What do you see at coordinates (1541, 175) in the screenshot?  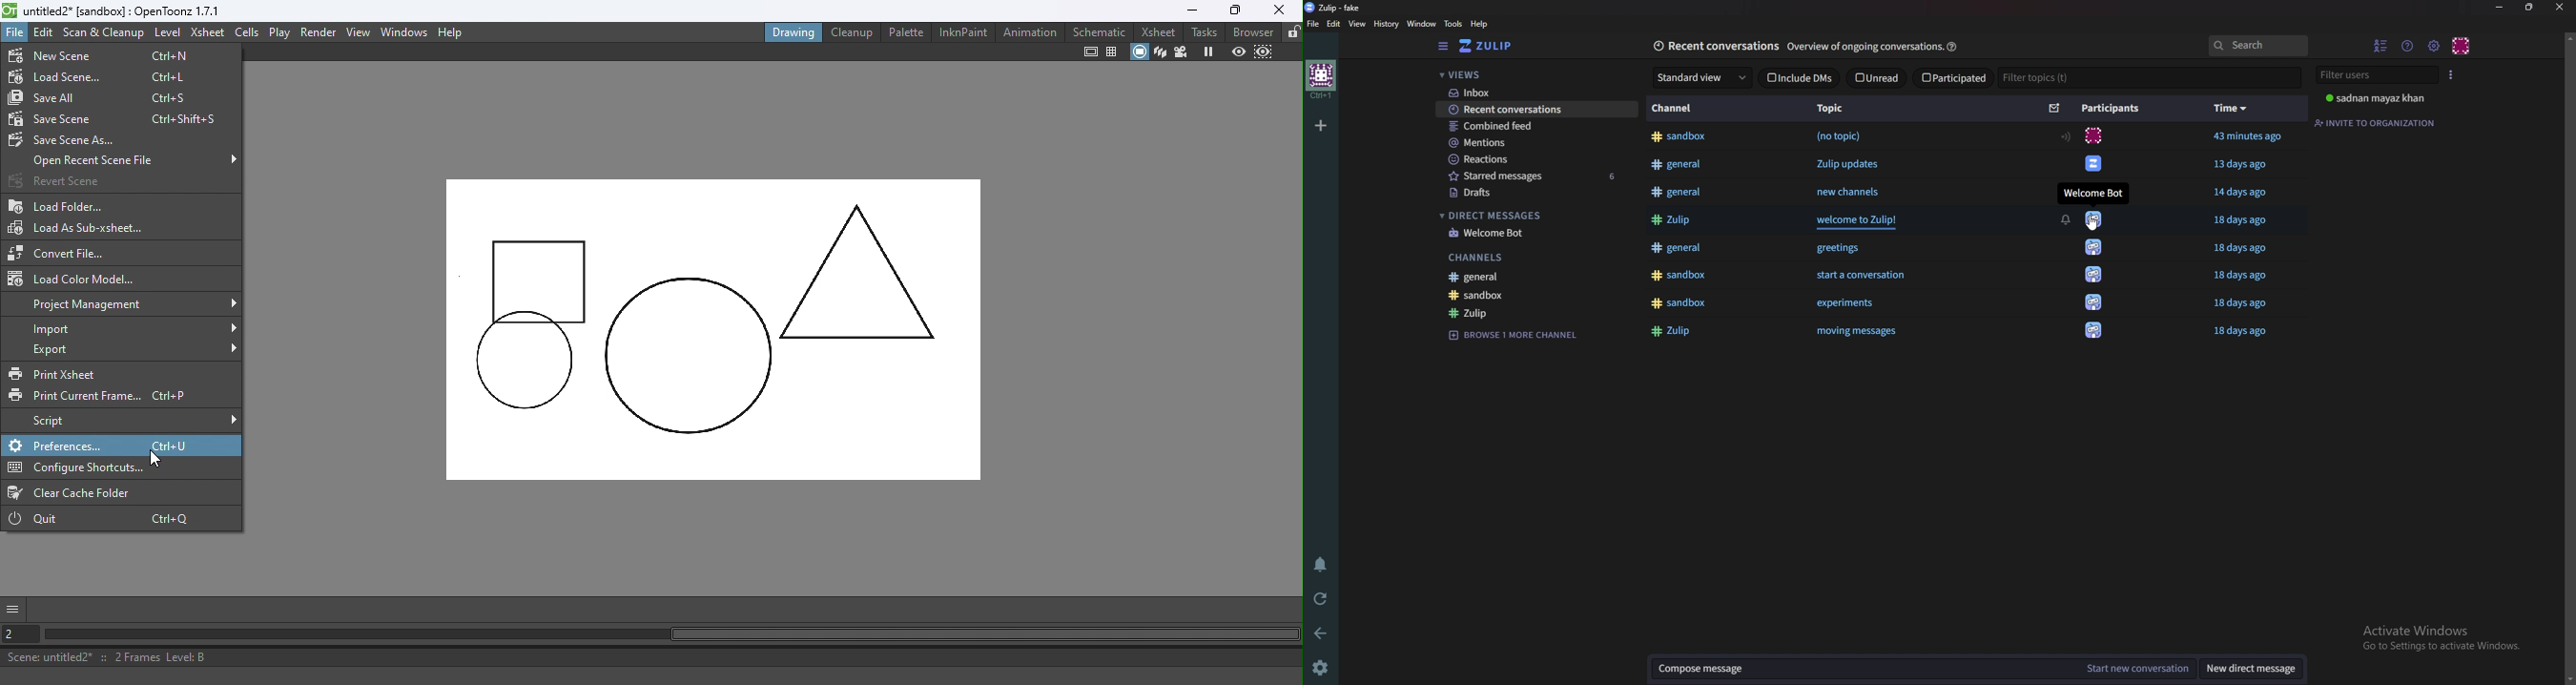 I see `Starred messages` at bounding box center [1541, 175].